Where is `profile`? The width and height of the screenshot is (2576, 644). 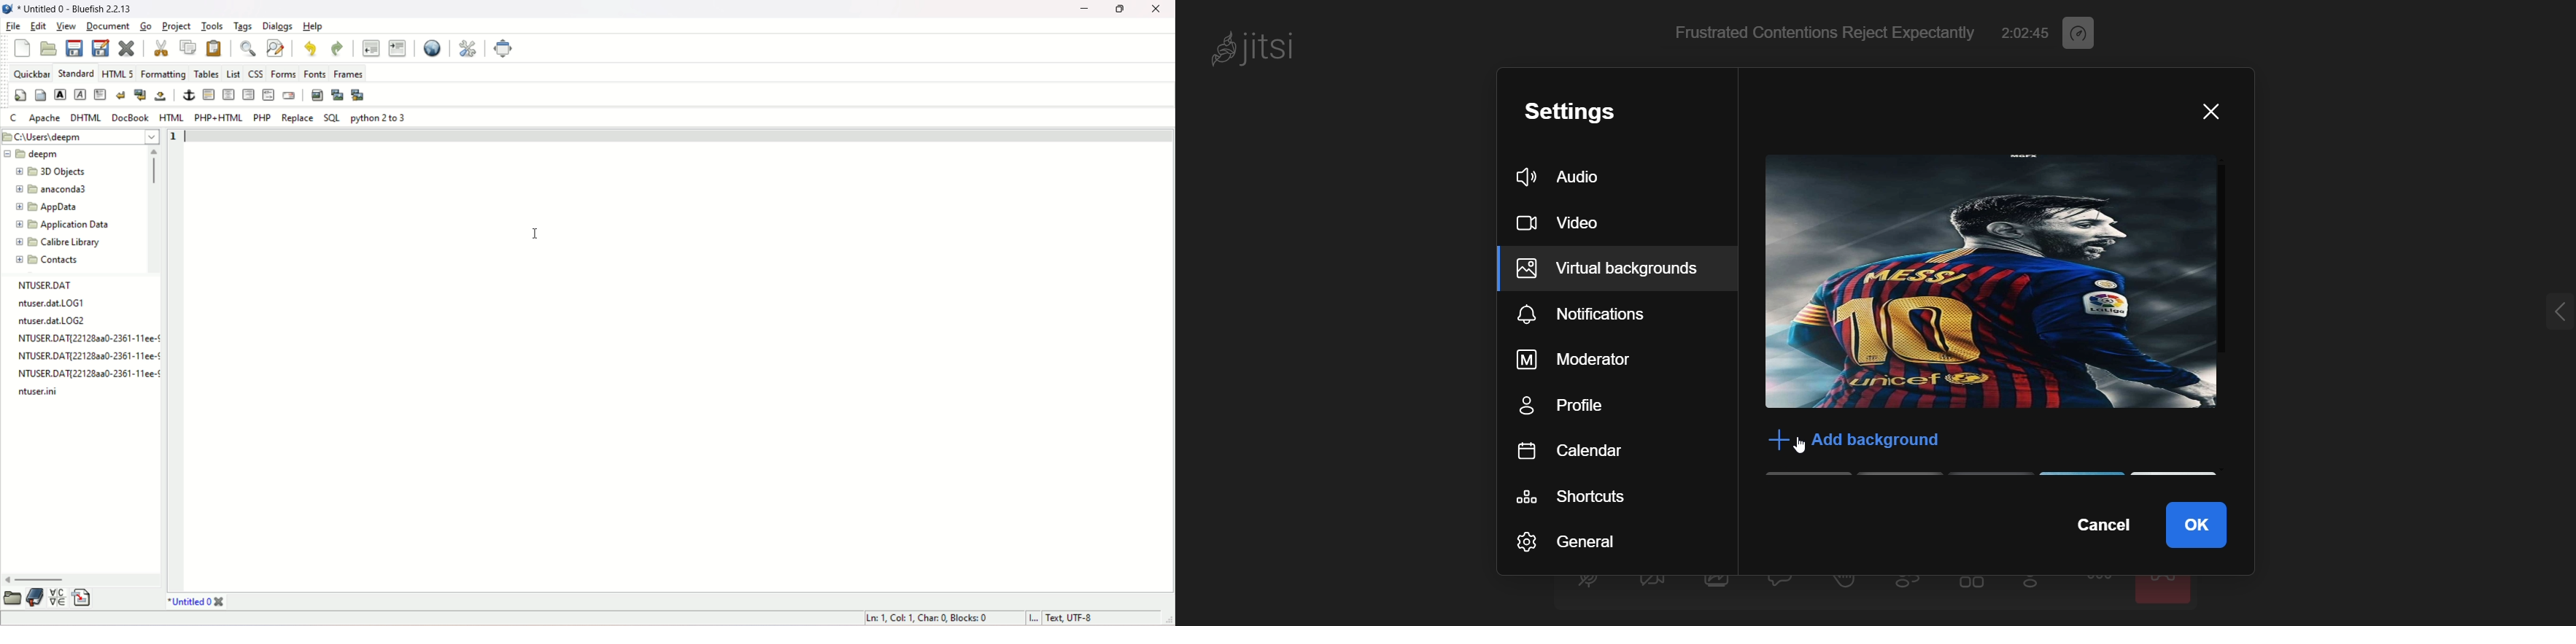
profile is located at coordinates (1597, 405).